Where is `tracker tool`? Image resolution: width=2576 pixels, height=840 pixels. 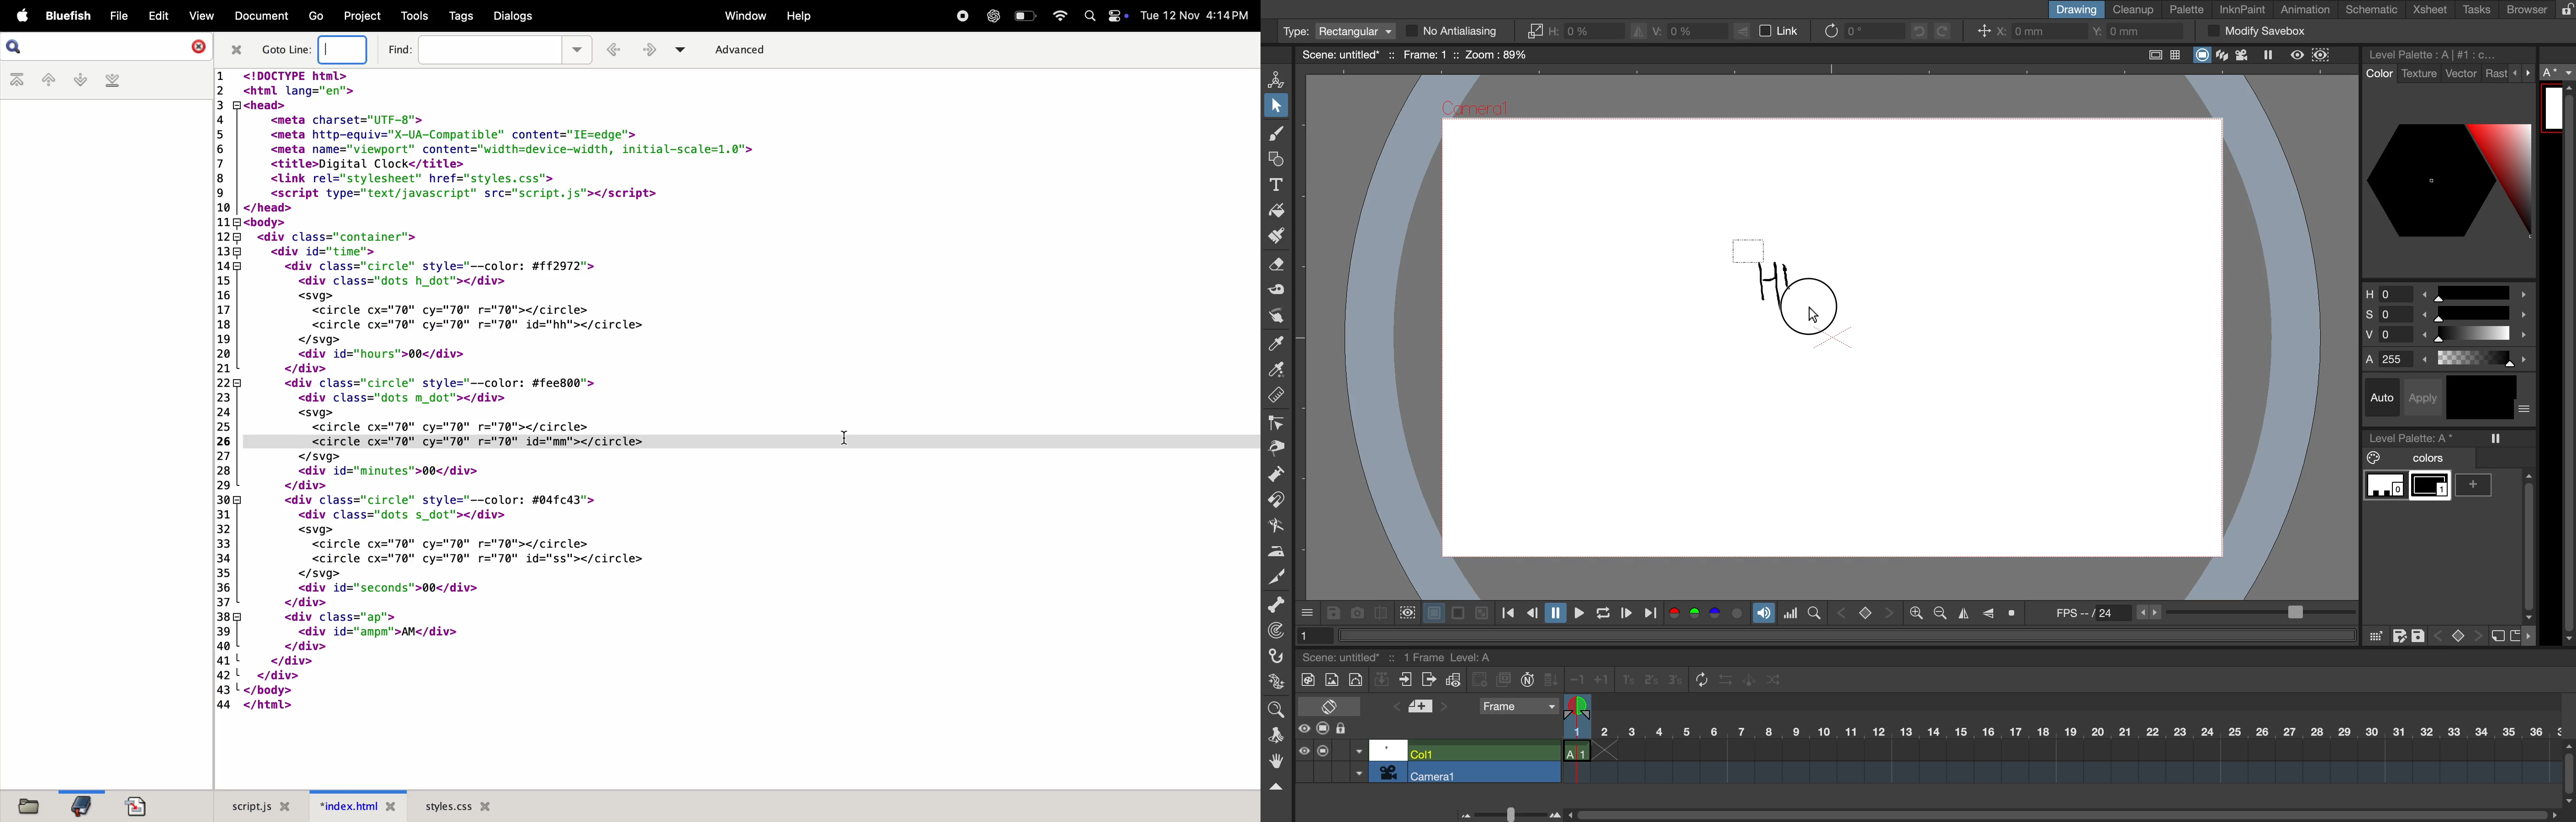 tracker tool is located at coordinates (1273, 632).